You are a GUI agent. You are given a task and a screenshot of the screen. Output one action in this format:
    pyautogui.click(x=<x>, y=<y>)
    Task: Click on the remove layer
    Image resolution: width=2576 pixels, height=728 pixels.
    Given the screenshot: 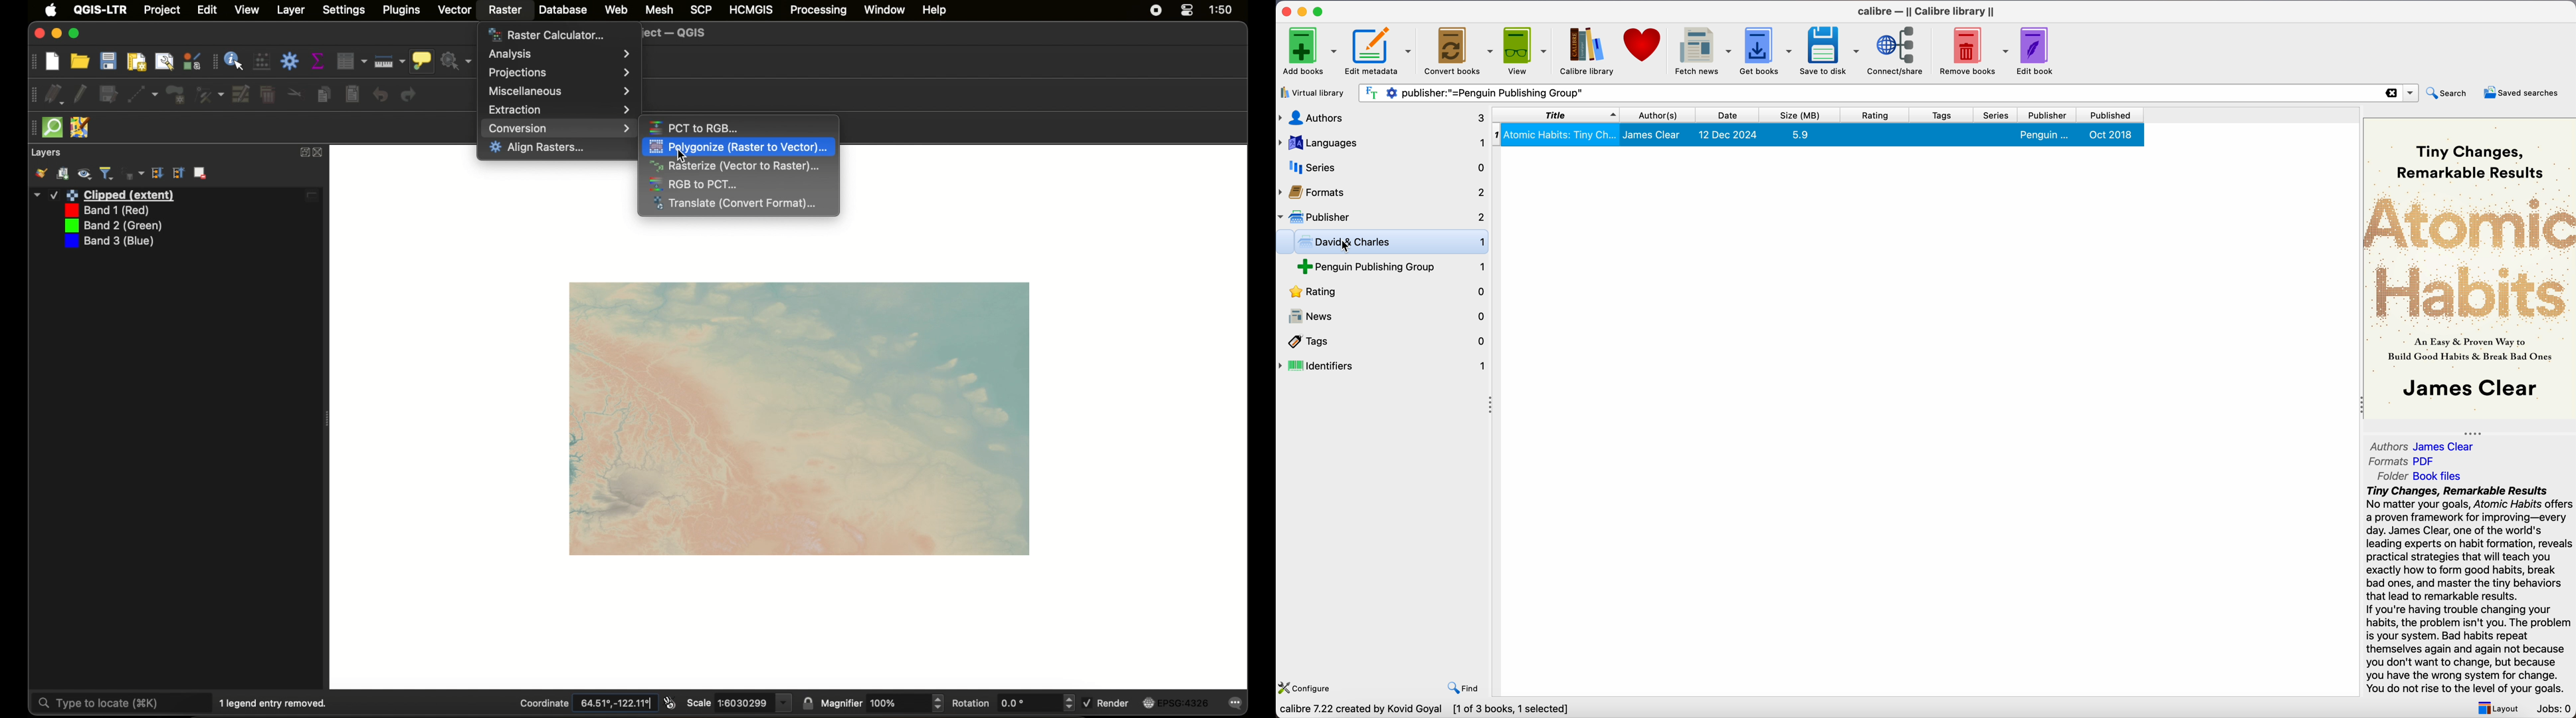 What is the action you would take?
    pyautogui.click(x=201, y=173)
    